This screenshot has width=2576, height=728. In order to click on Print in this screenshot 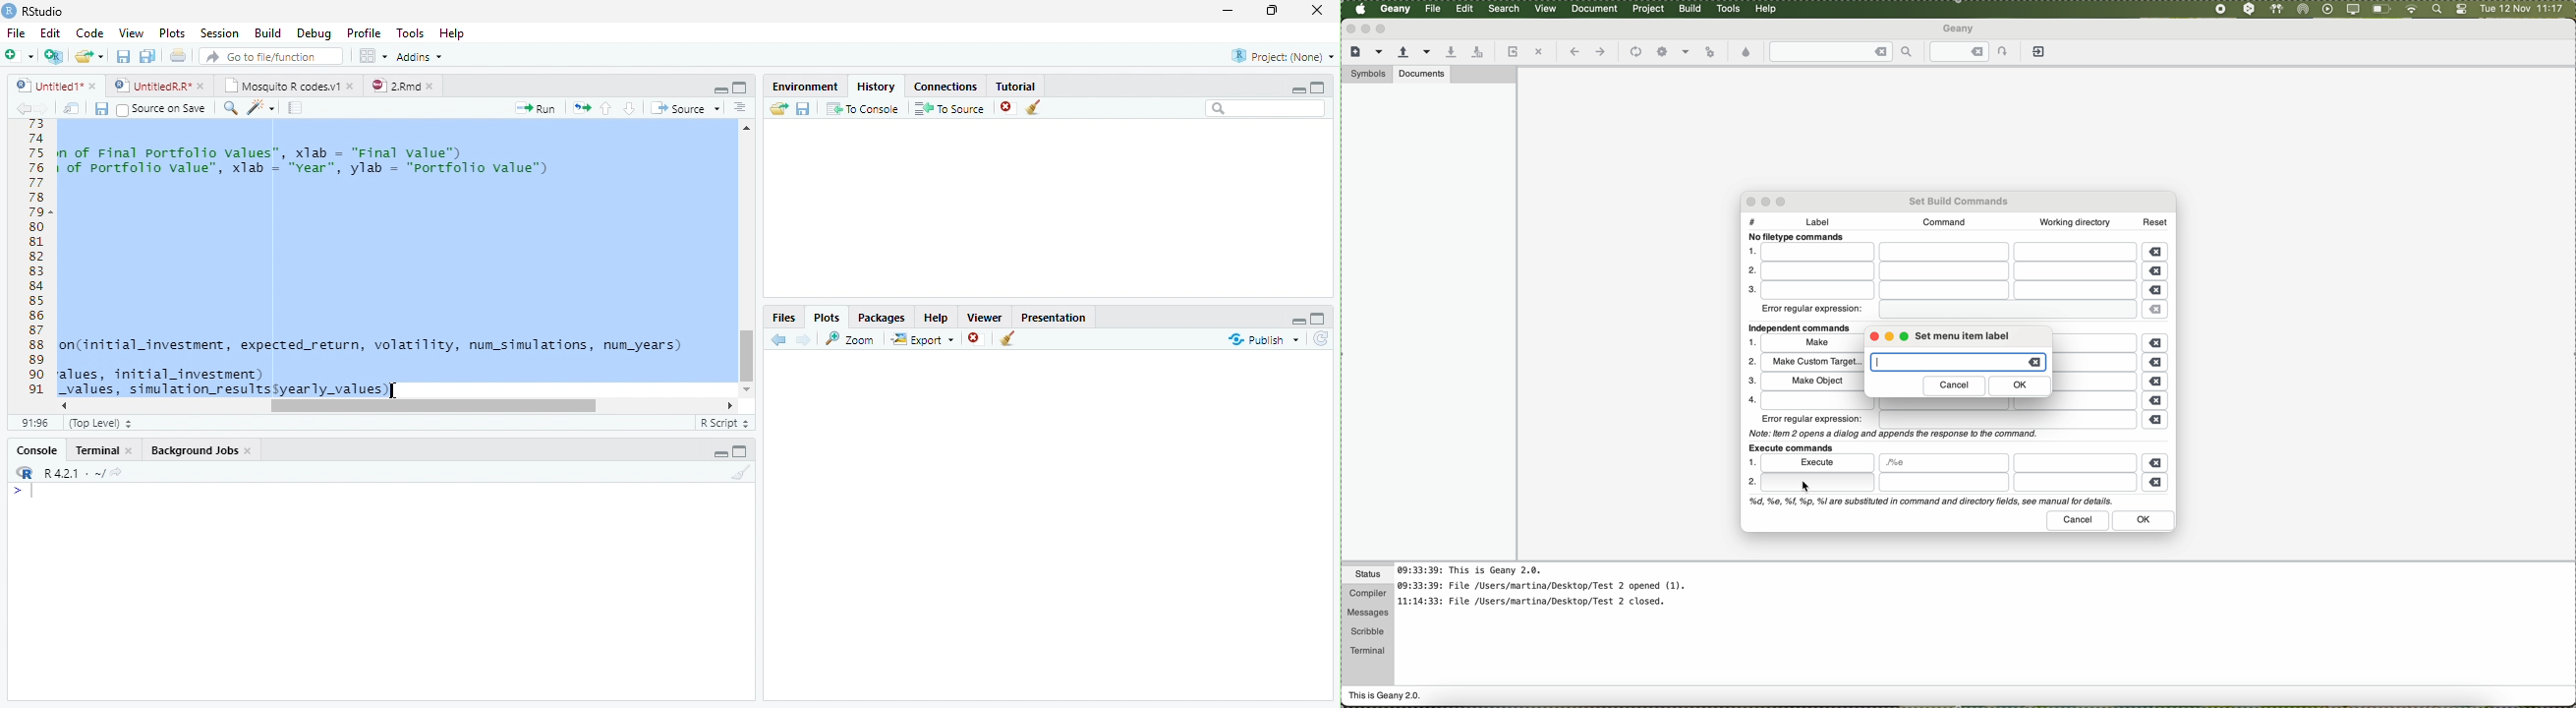, I will do `click(178, 55)`.